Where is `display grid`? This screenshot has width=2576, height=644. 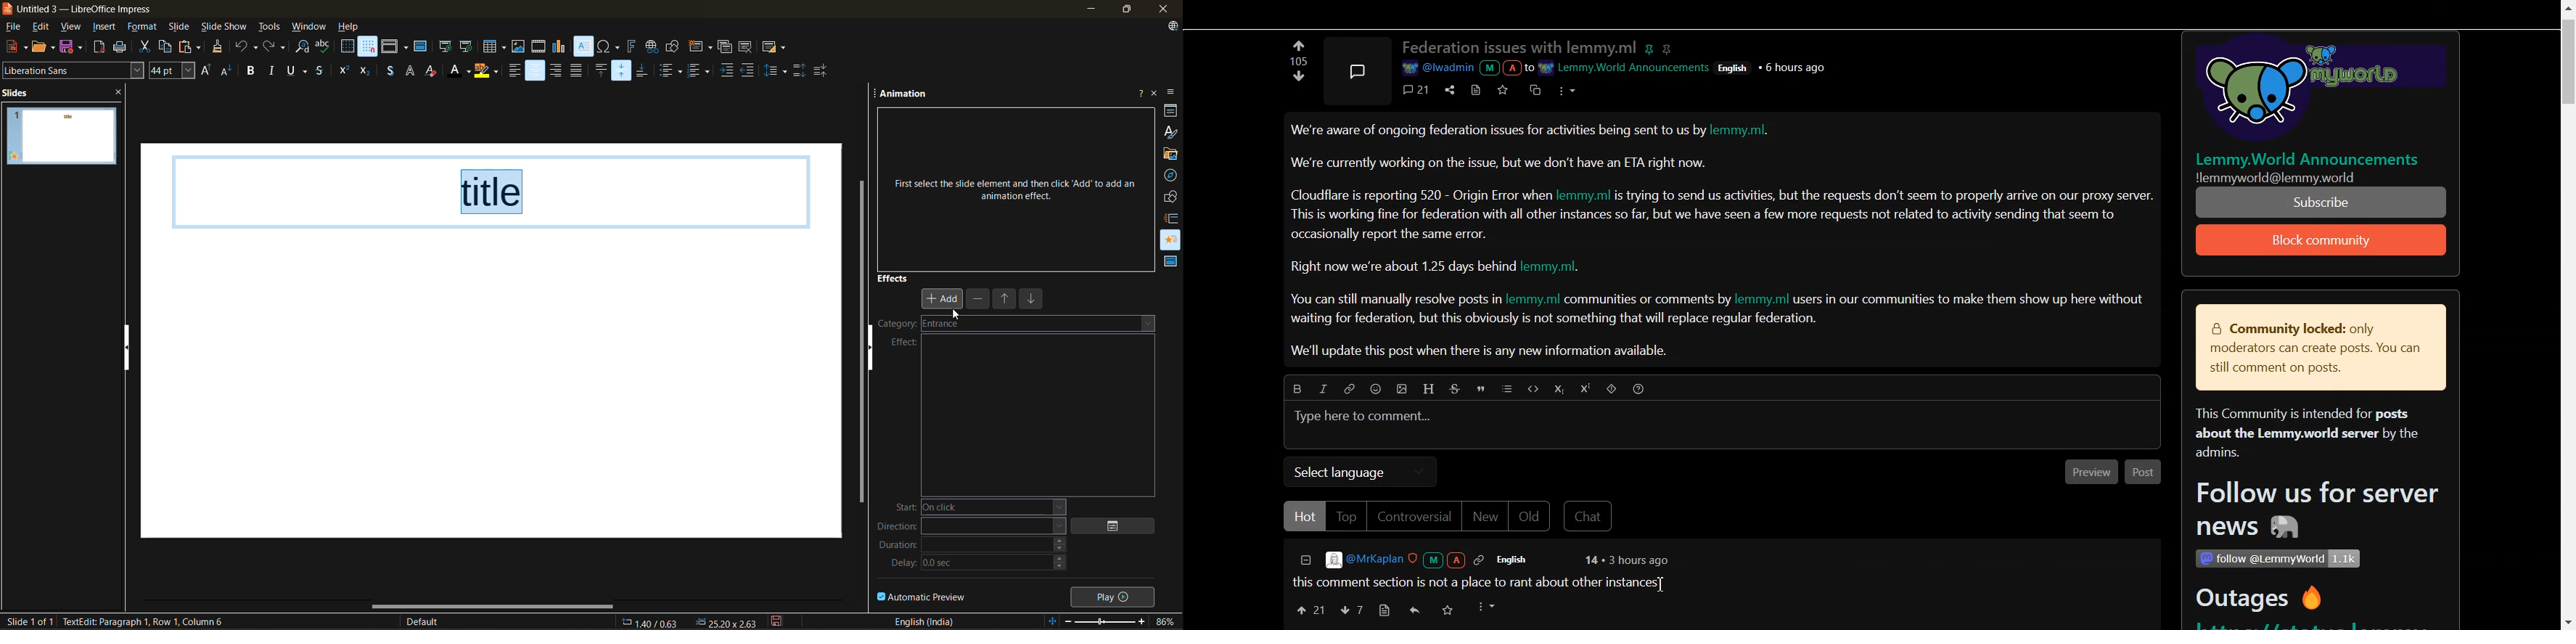
display grid is located at coordinates (348, 46).